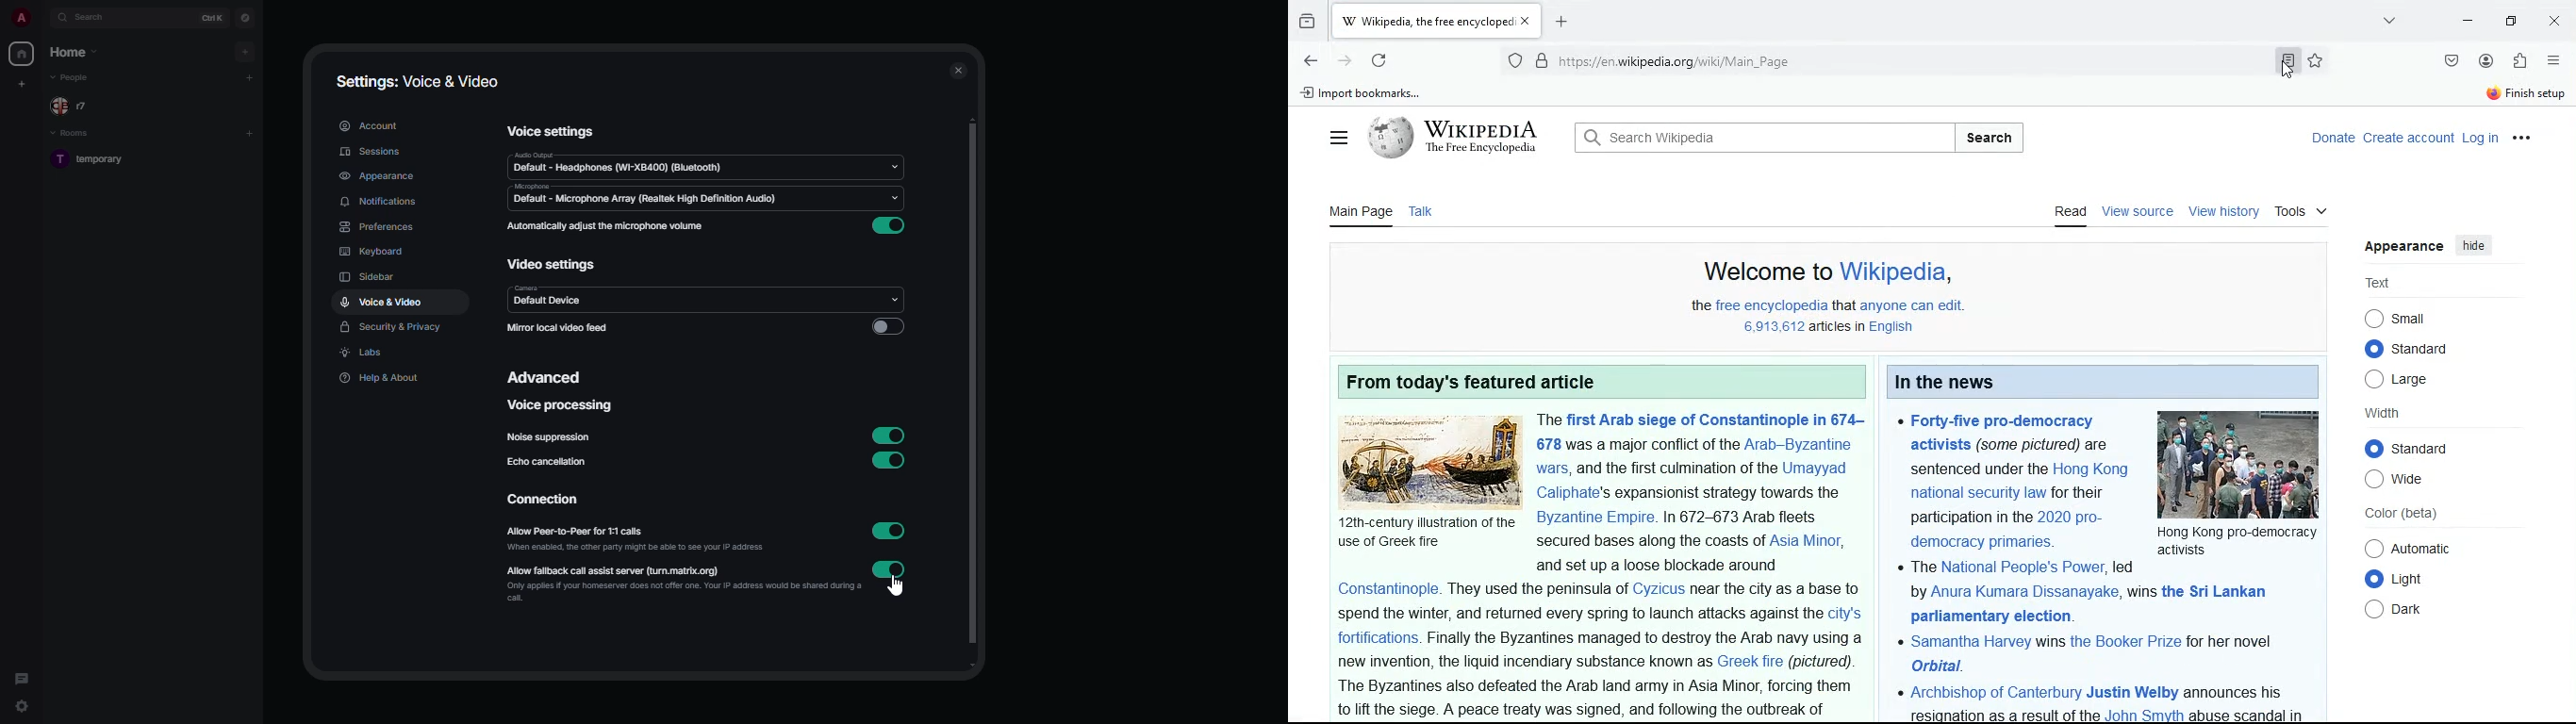 Image resolution: width=2576 pixels, height=728 pixels. Describe the element at coordinates (549, 437) in the screenshot. I see `noise suppression` at that location.